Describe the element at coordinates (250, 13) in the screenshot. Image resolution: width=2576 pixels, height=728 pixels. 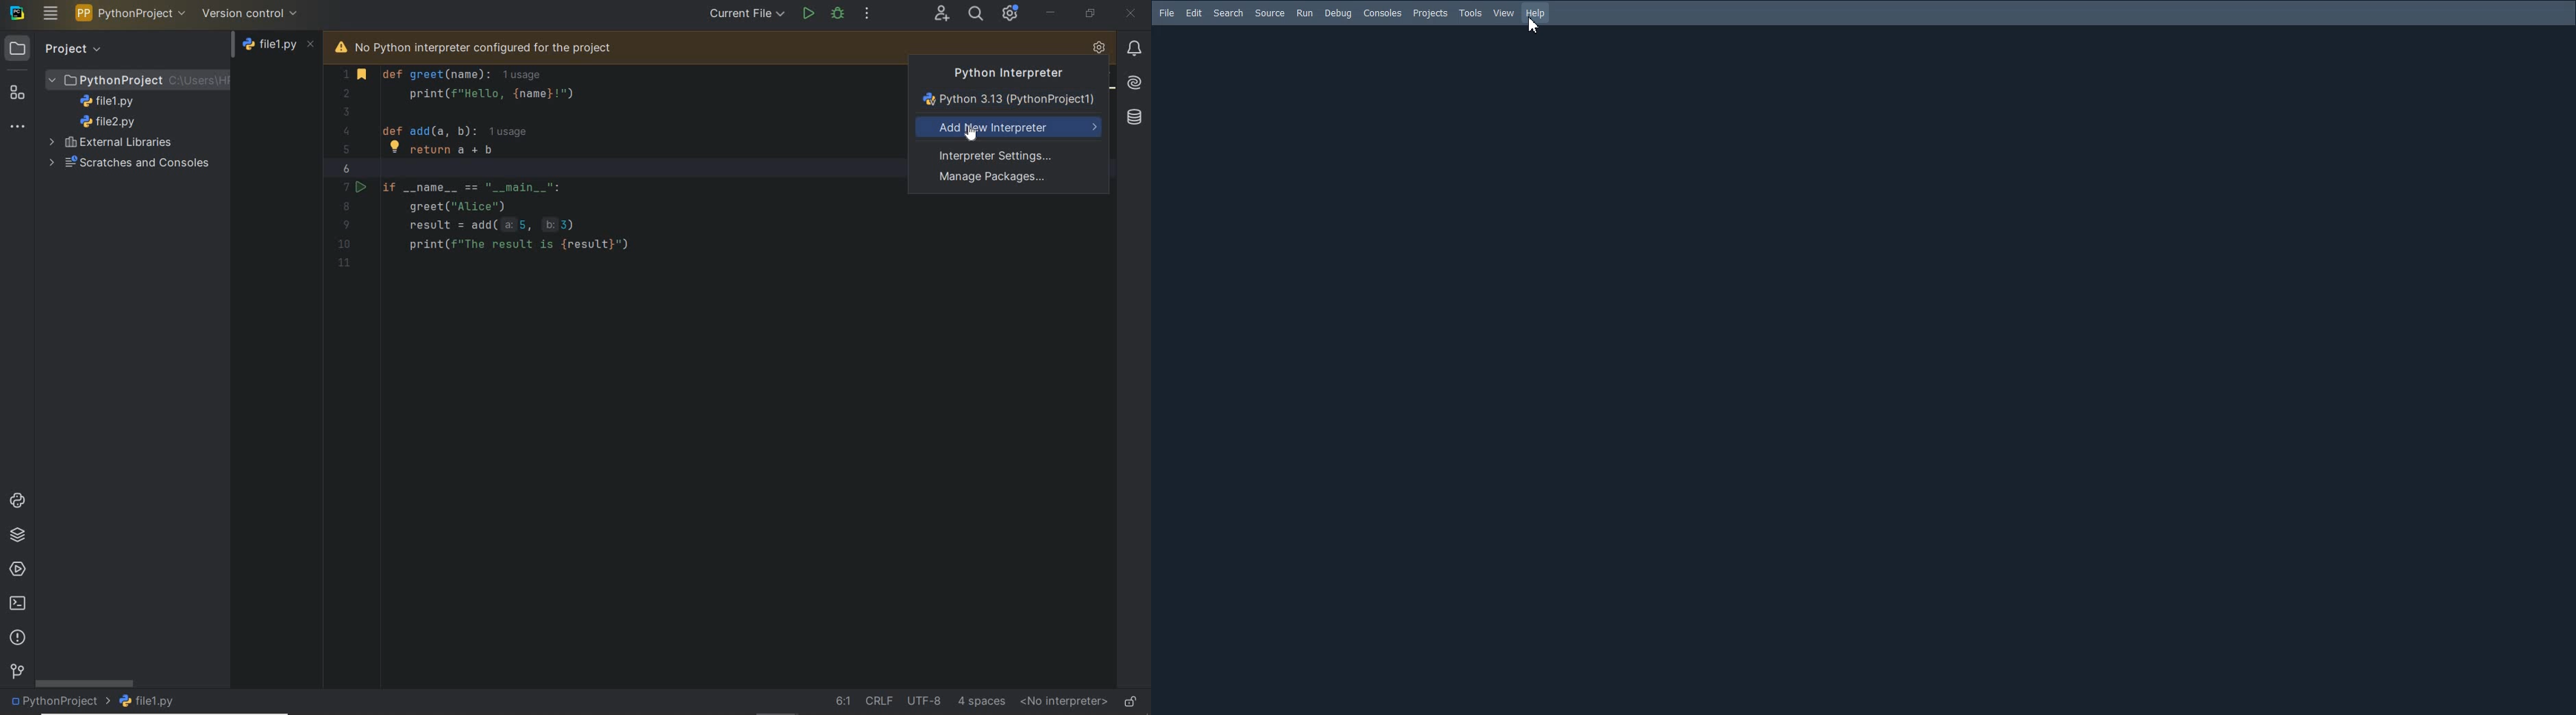
I see `version control` at that location.